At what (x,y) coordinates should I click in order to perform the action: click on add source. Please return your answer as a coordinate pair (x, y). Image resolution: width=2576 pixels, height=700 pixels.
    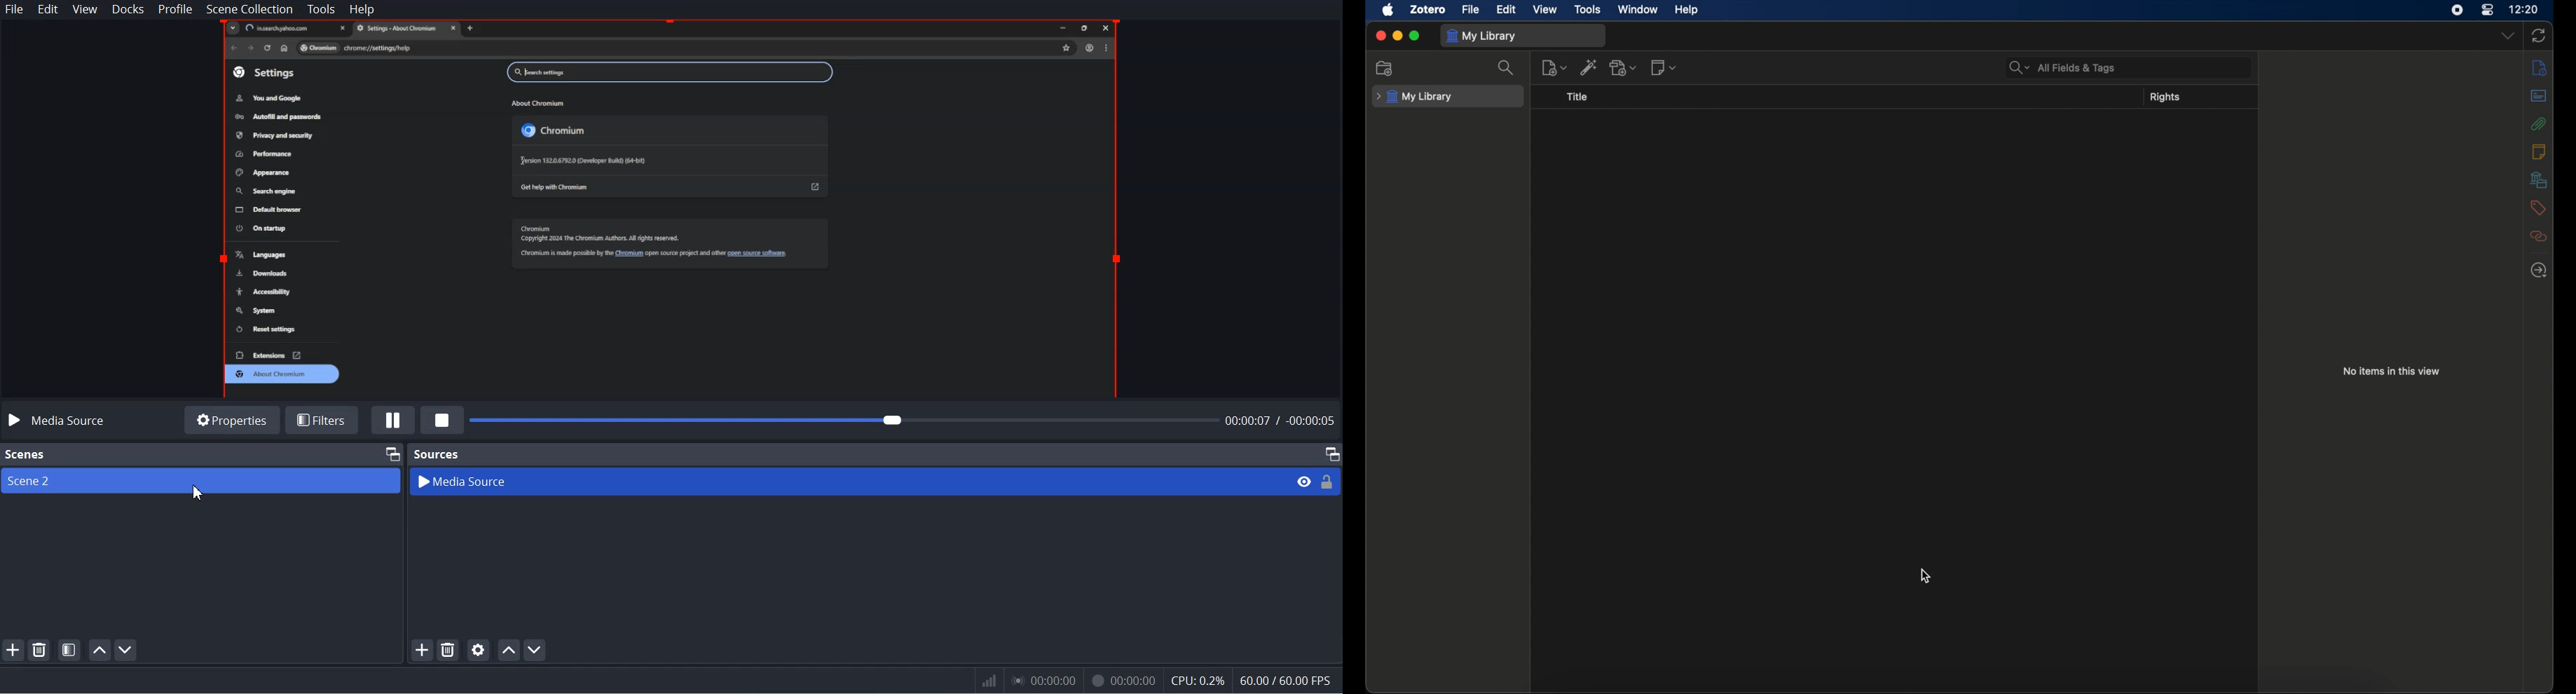
    Looking at the image, I should click on (421, 650).